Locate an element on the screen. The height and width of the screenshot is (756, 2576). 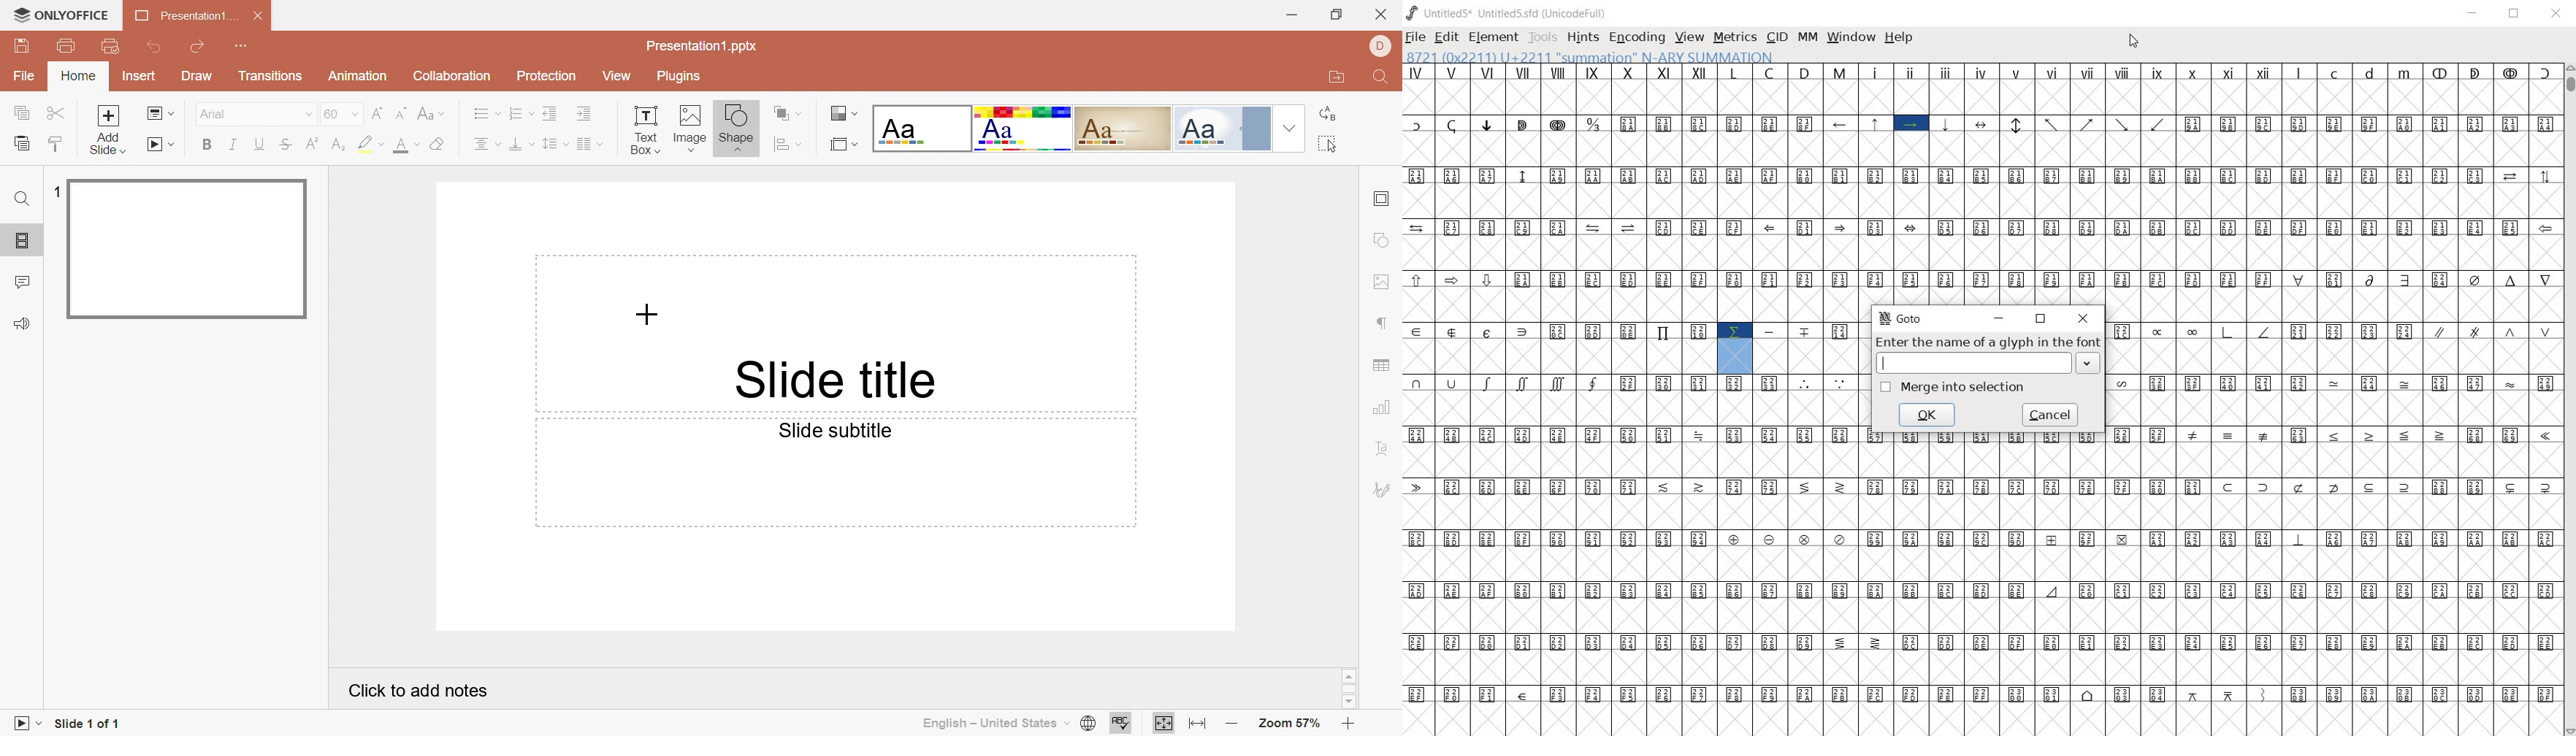
GoTo is located at coordinates (1900, 318).